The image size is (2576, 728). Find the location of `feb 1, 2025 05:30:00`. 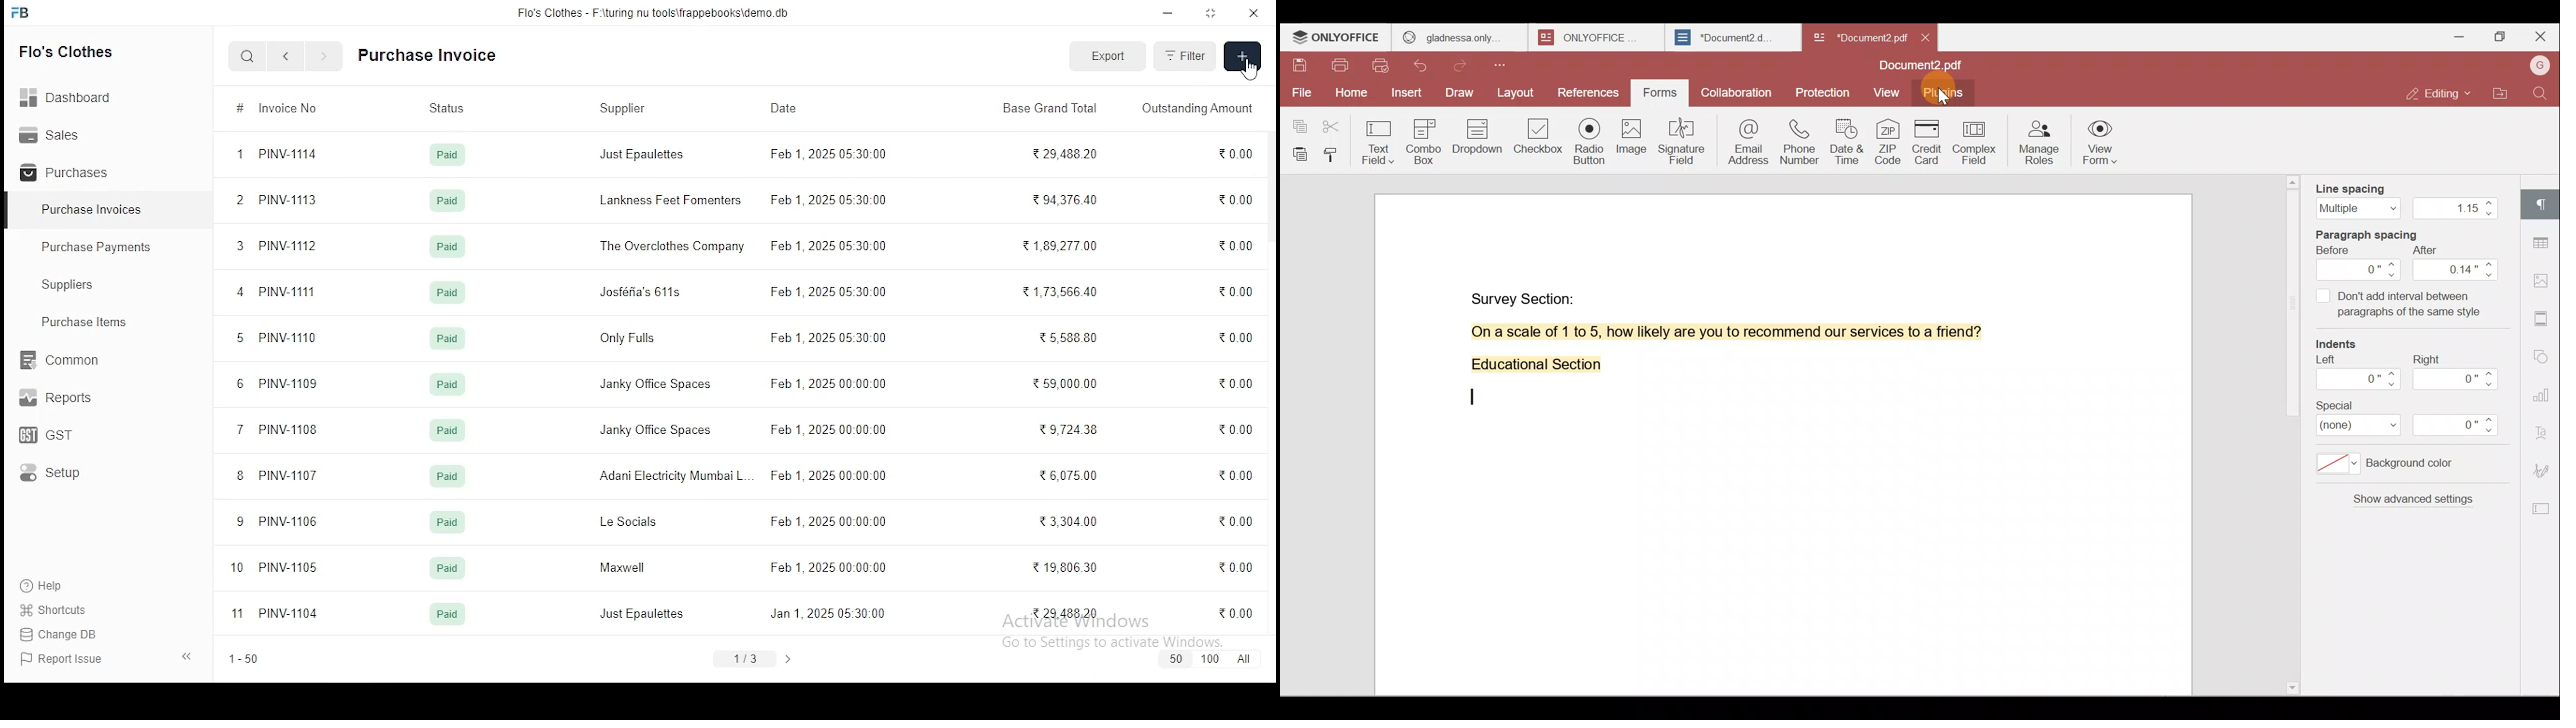

feb 1, 2025 05:30:00 is located at coordinates (826, 339).